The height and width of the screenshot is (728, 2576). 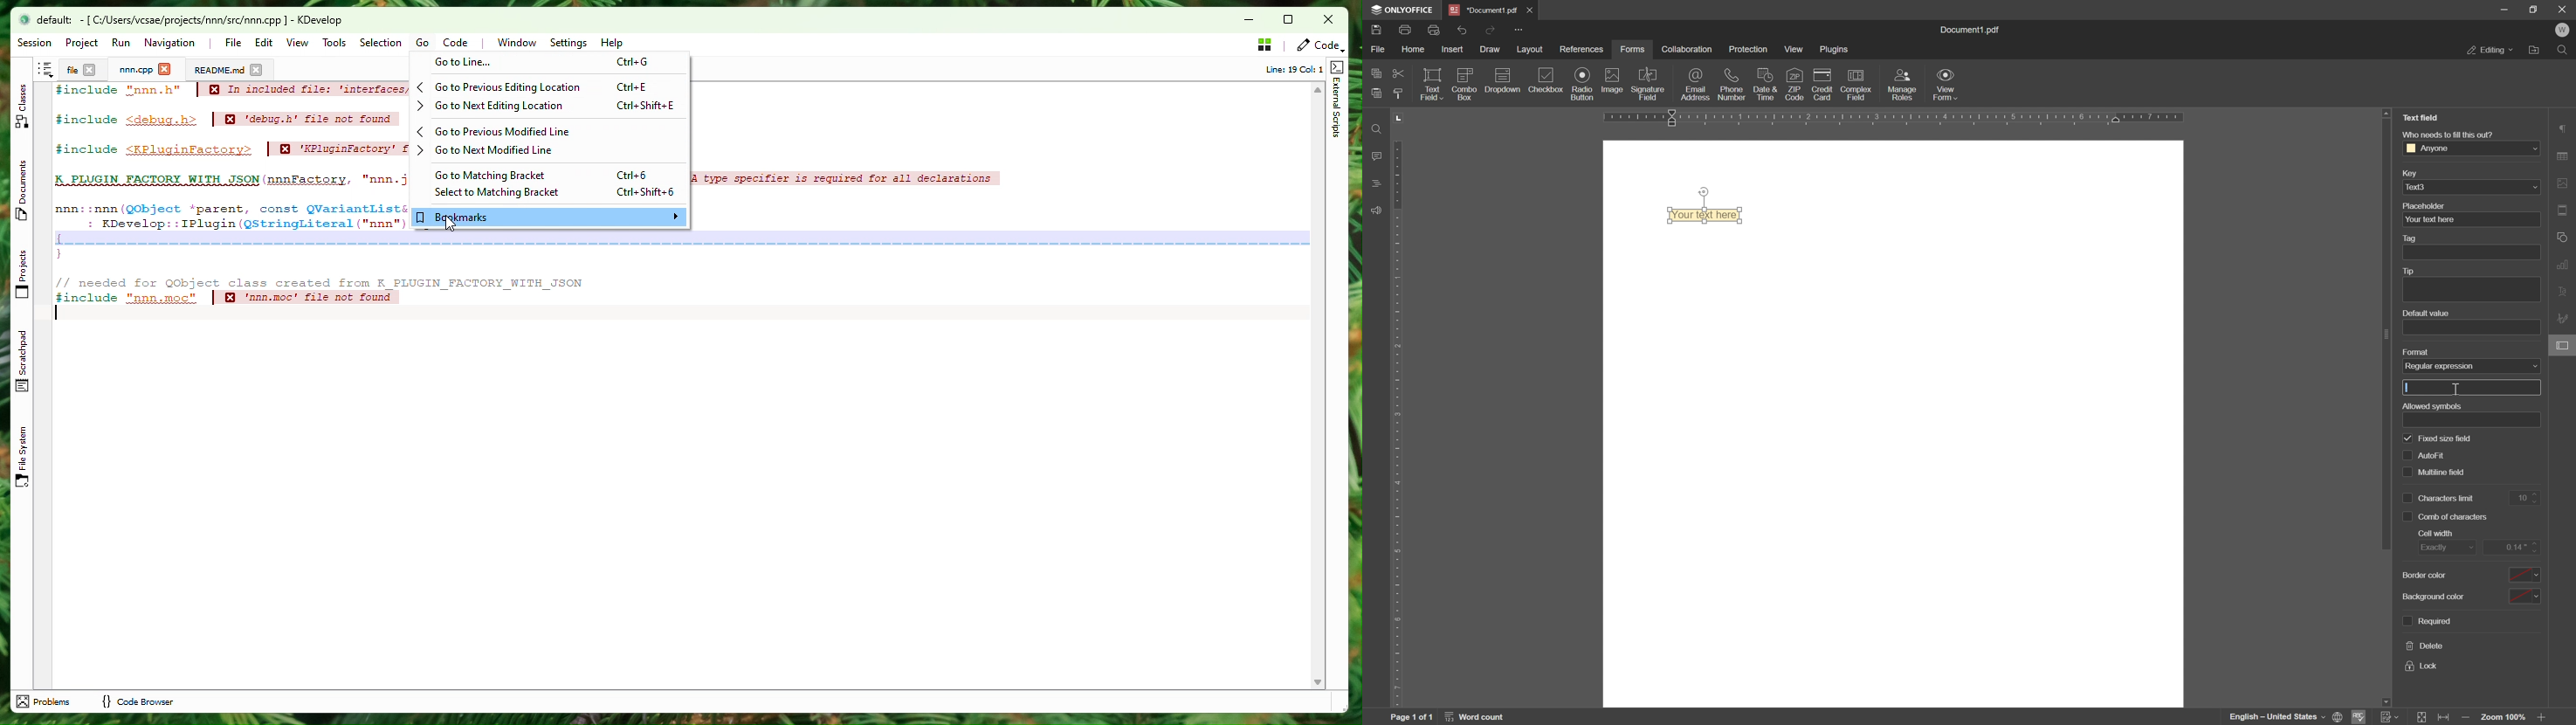 What do you see at coordinates (2528, 498) in the screenshot?
I see `10` at bounding box center [2528, 498].